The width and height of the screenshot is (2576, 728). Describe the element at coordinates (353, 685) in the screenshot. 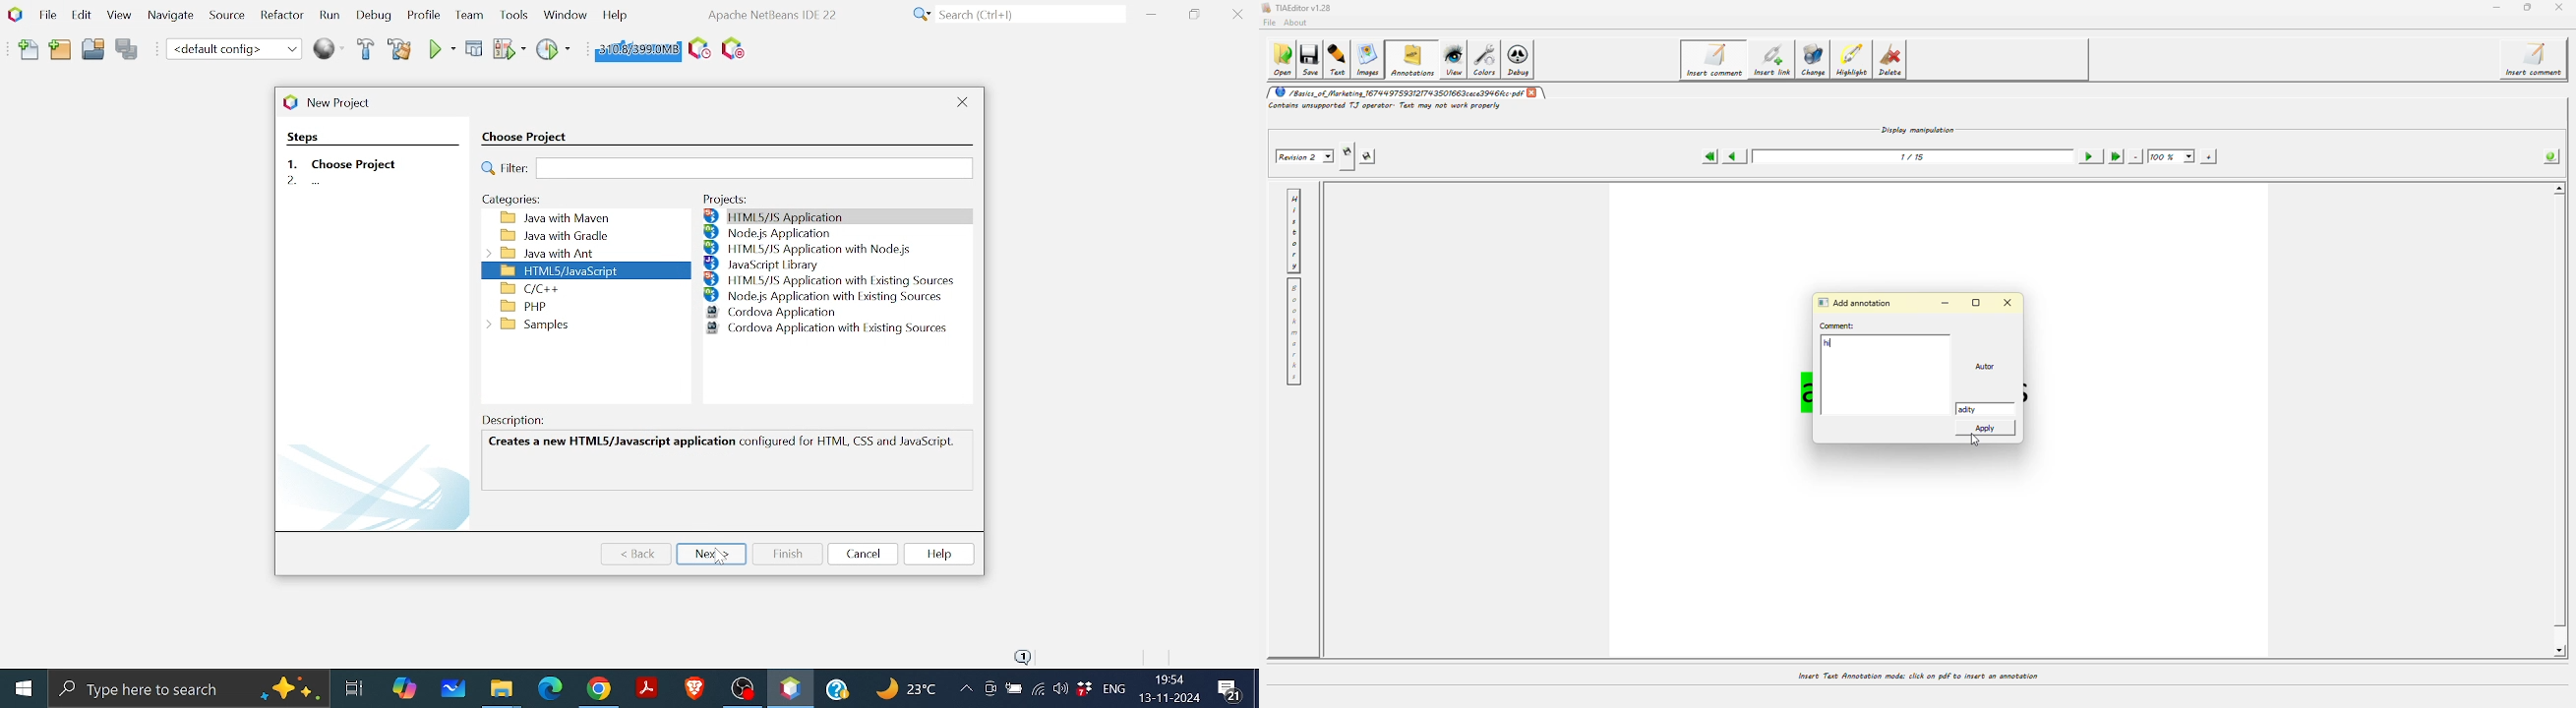

I see `Task view` at that location.